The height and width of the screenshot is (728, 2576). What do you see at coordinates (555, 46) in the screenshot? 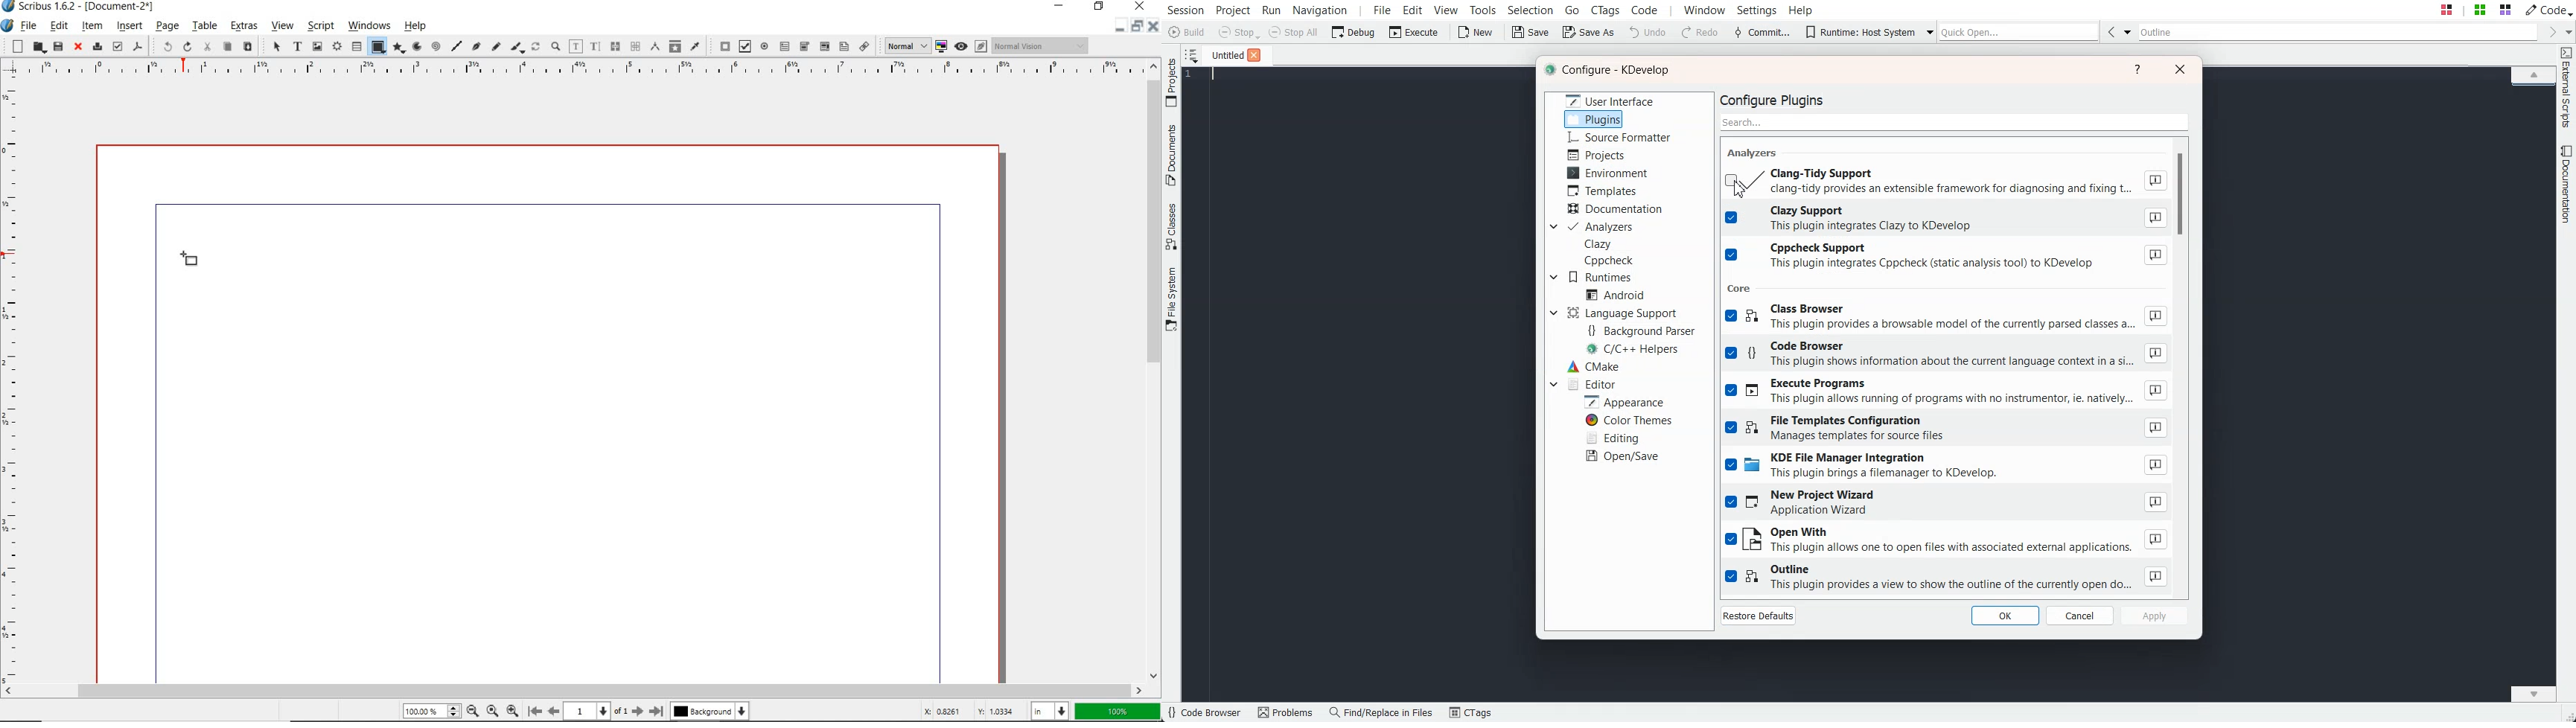
I see `zoom in or zoom out` at bounding box center [555, 46].